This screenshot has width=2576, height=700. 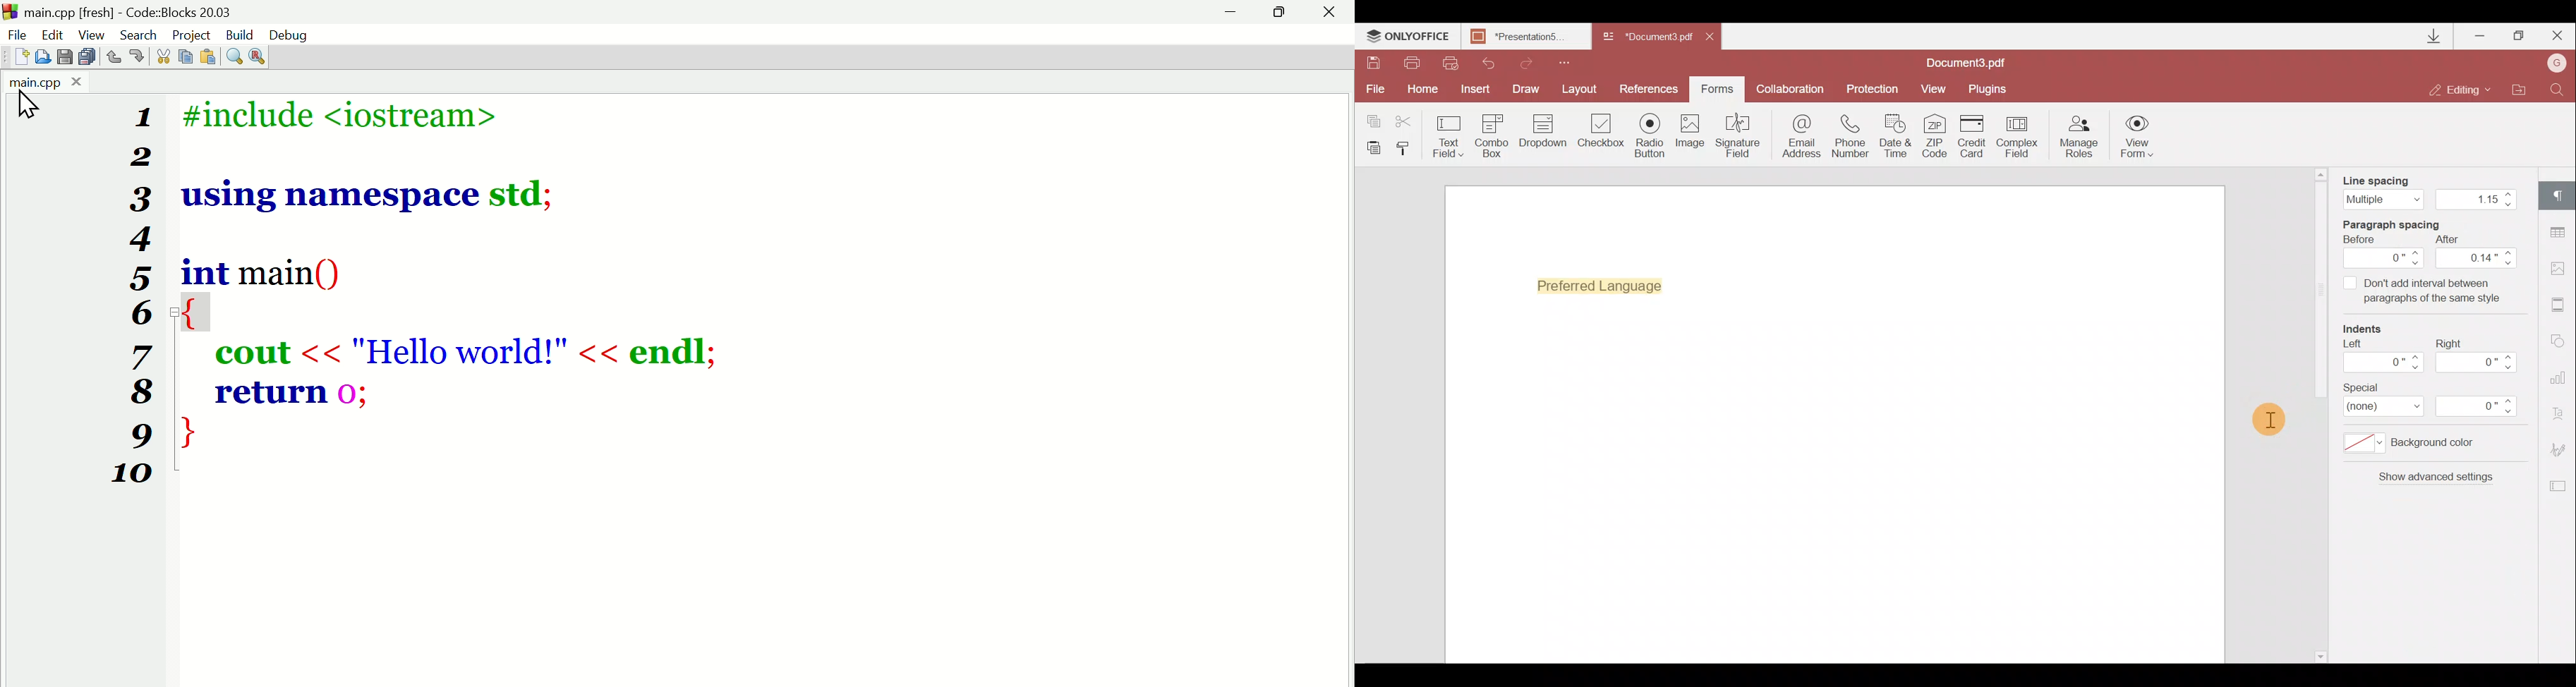 I want to click on Close, so click(x=2557, y=33).